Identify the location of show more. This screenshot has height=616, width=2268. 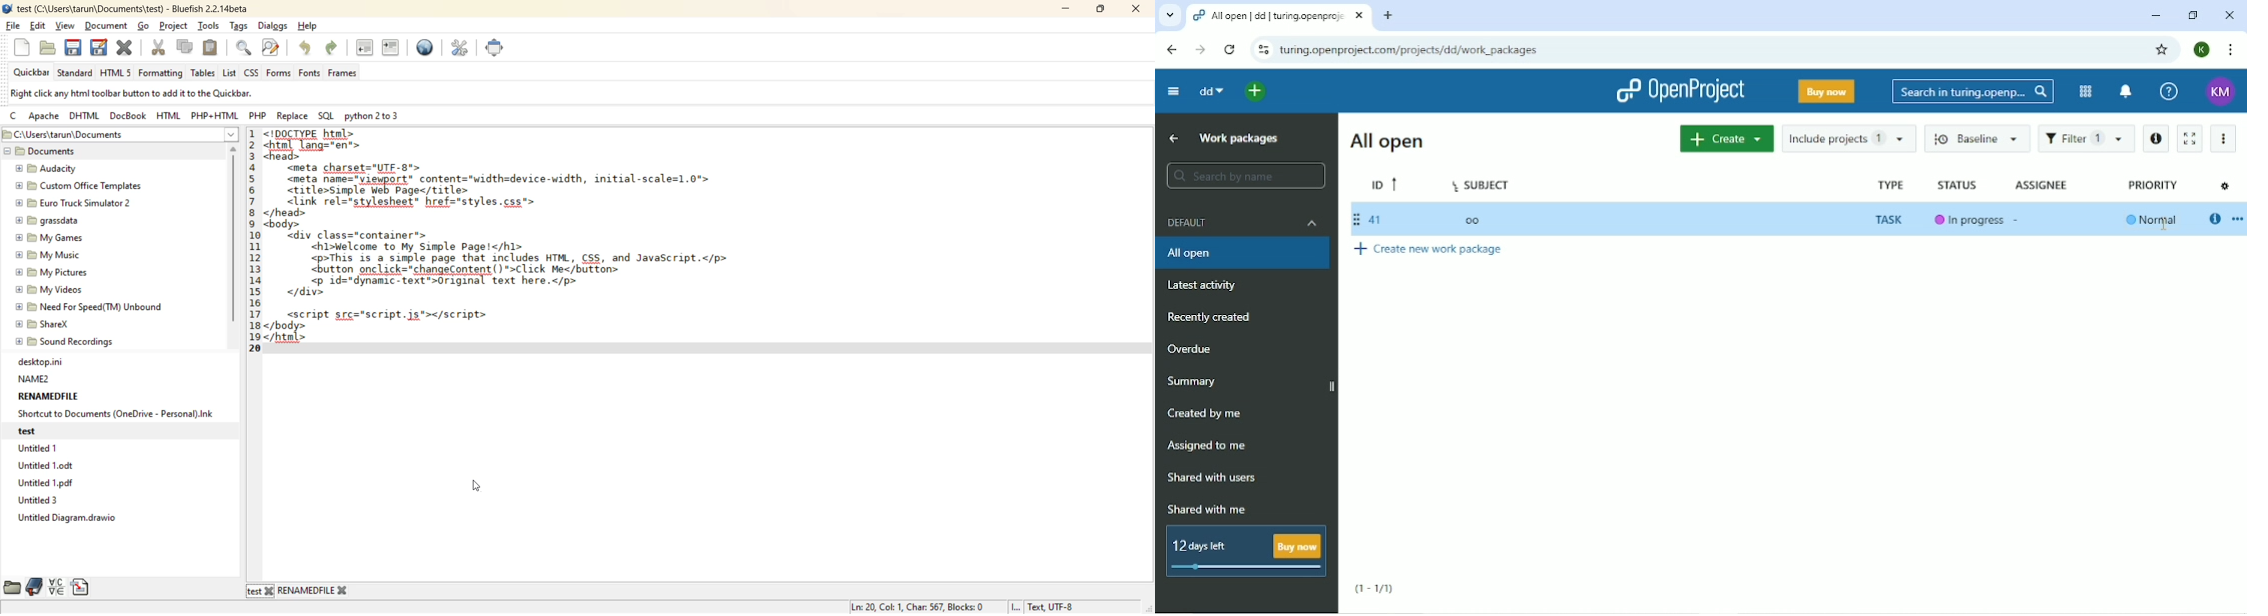
(234, 137).